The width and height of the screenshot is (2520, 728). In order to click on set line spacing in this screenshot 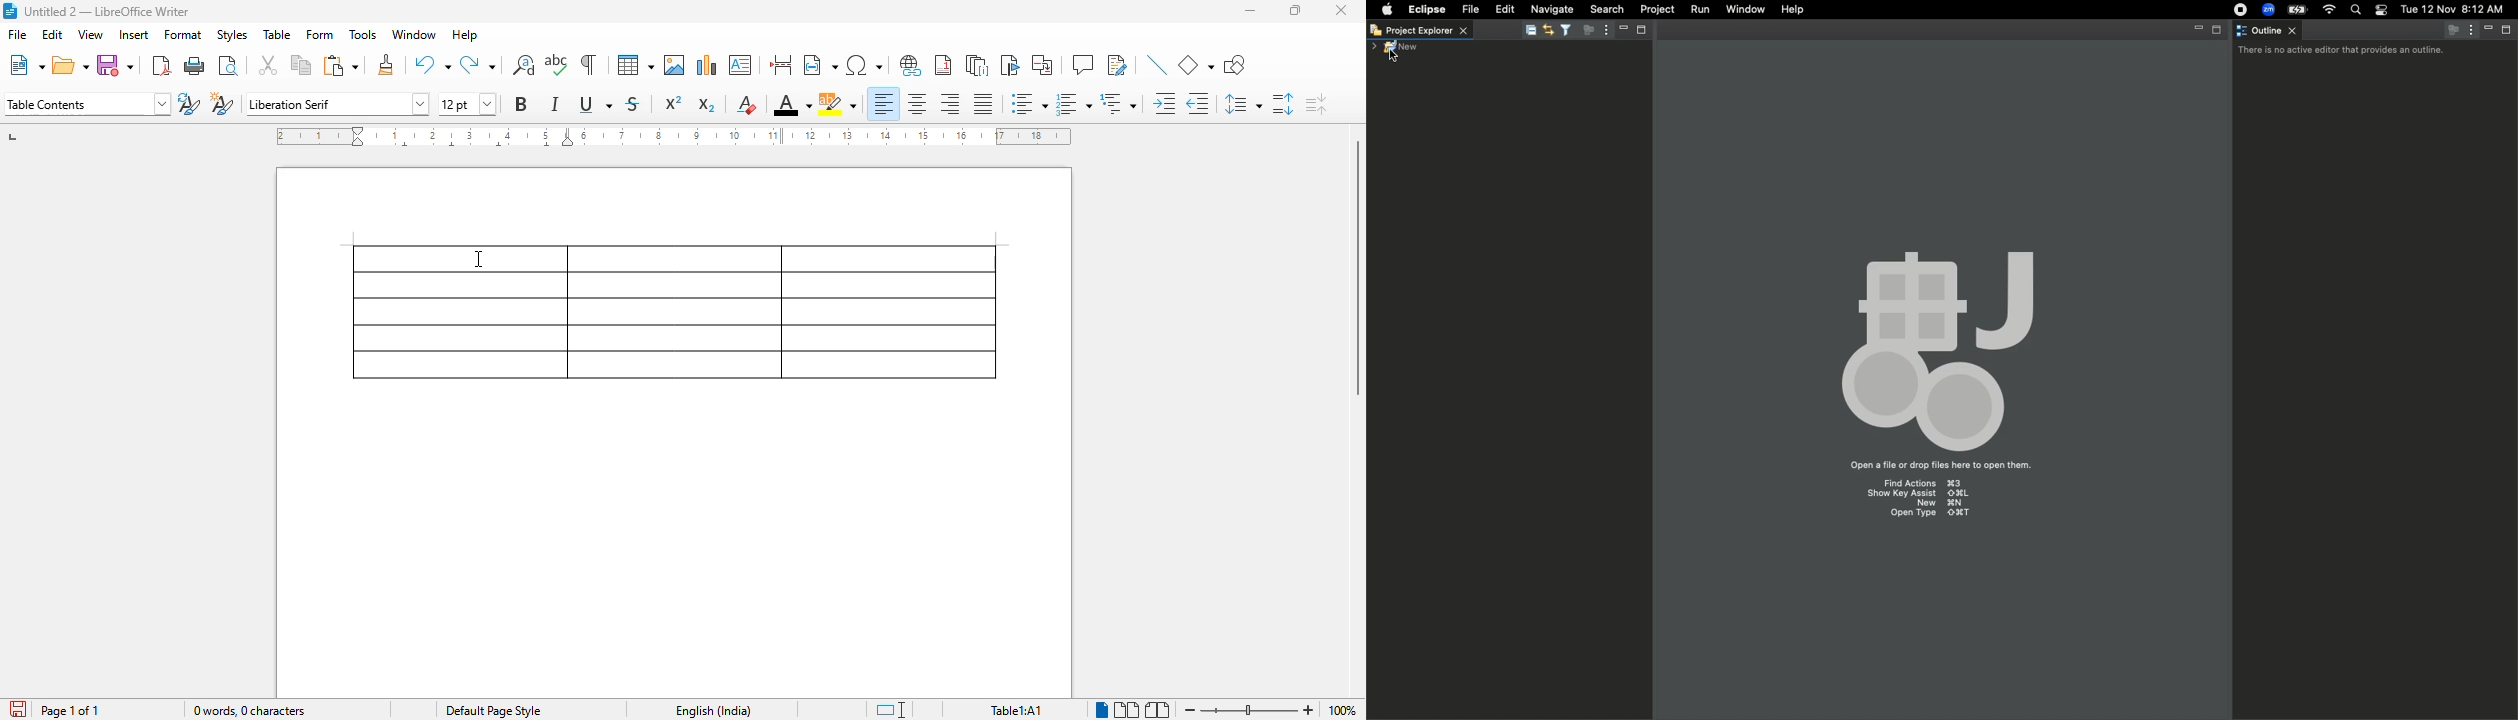, I will do `click(1242, 104)`.